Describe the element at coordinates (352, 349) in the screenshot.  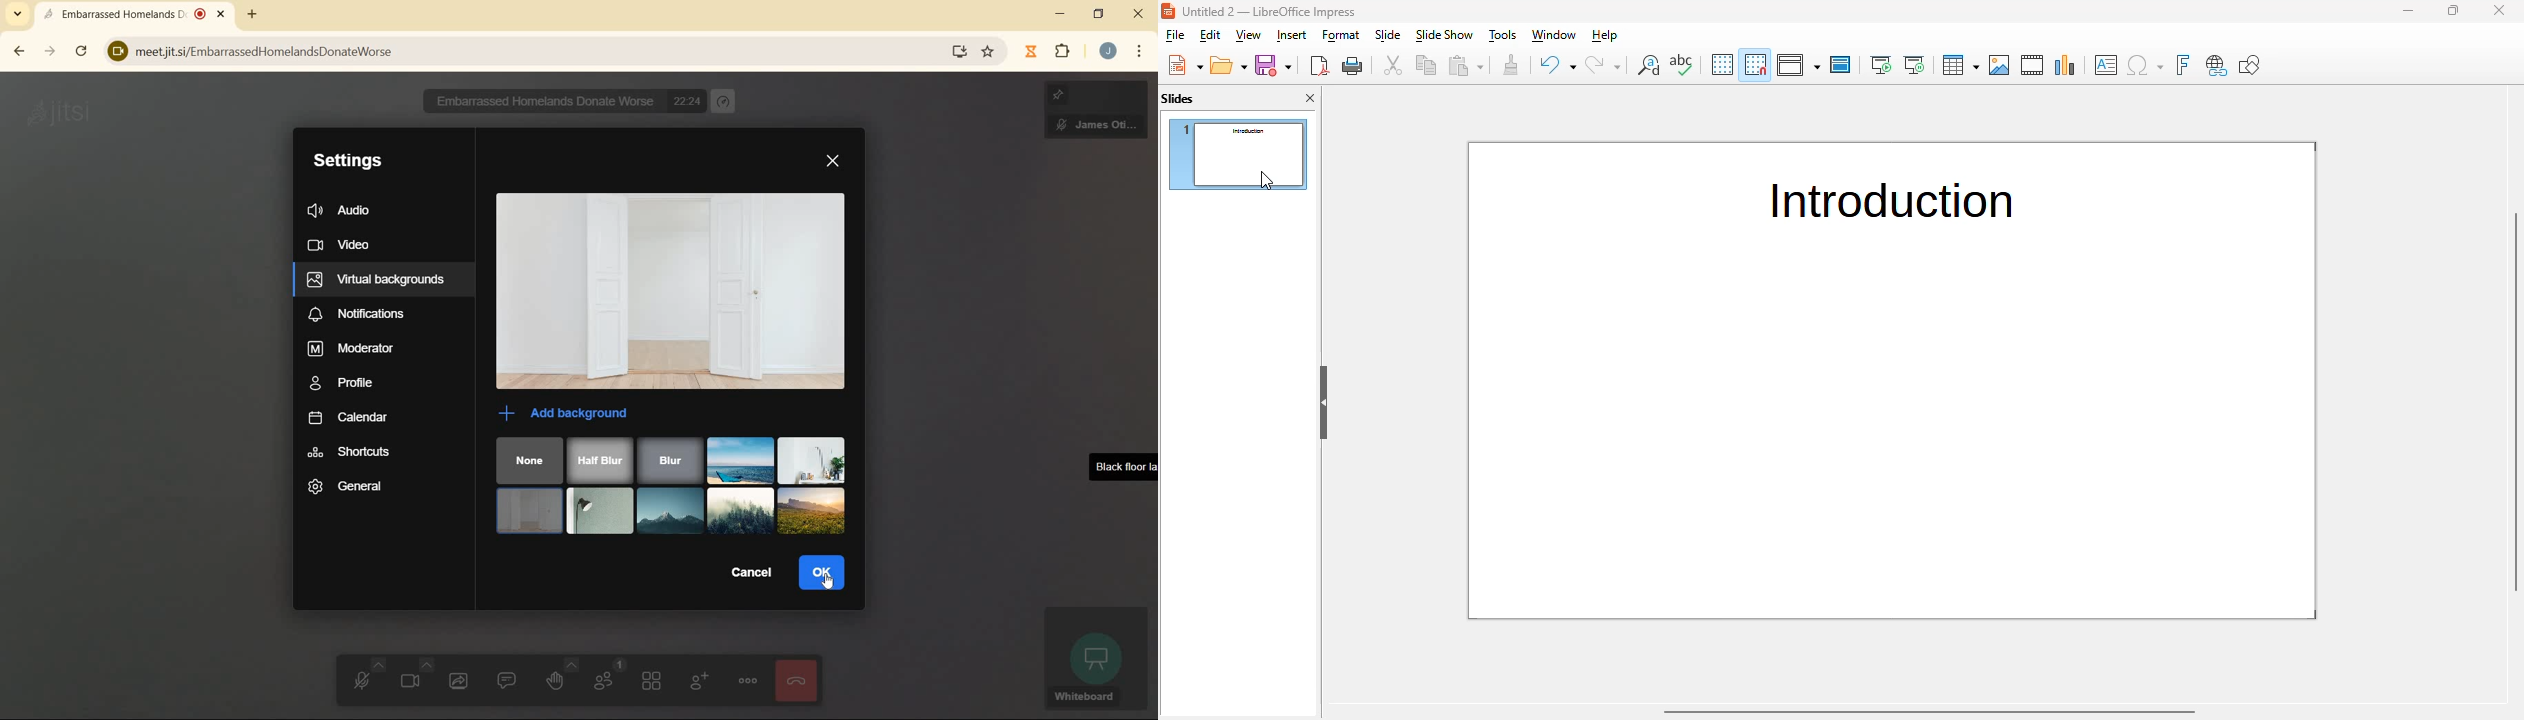
I see `moderator` at that location.